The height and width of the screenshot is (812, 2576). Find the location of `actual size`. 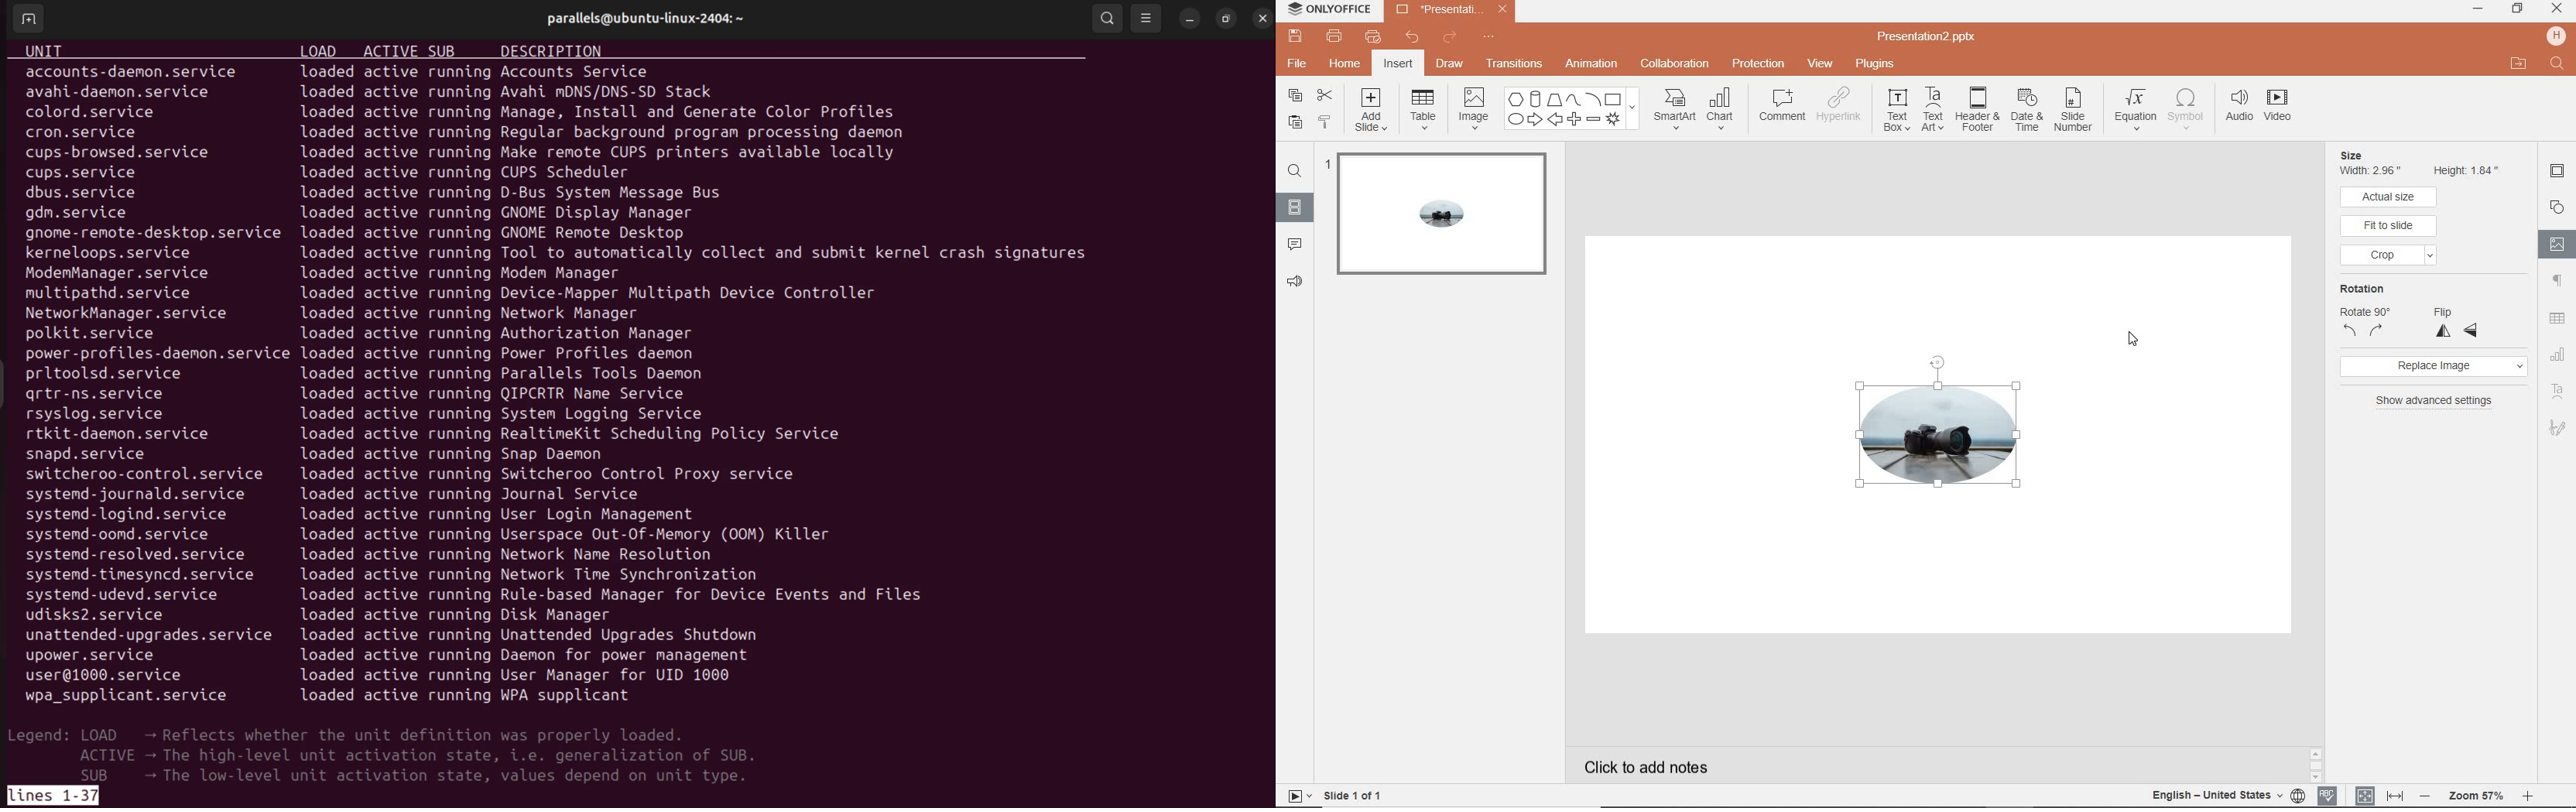

actual size is located at coordinates (2390, 197).